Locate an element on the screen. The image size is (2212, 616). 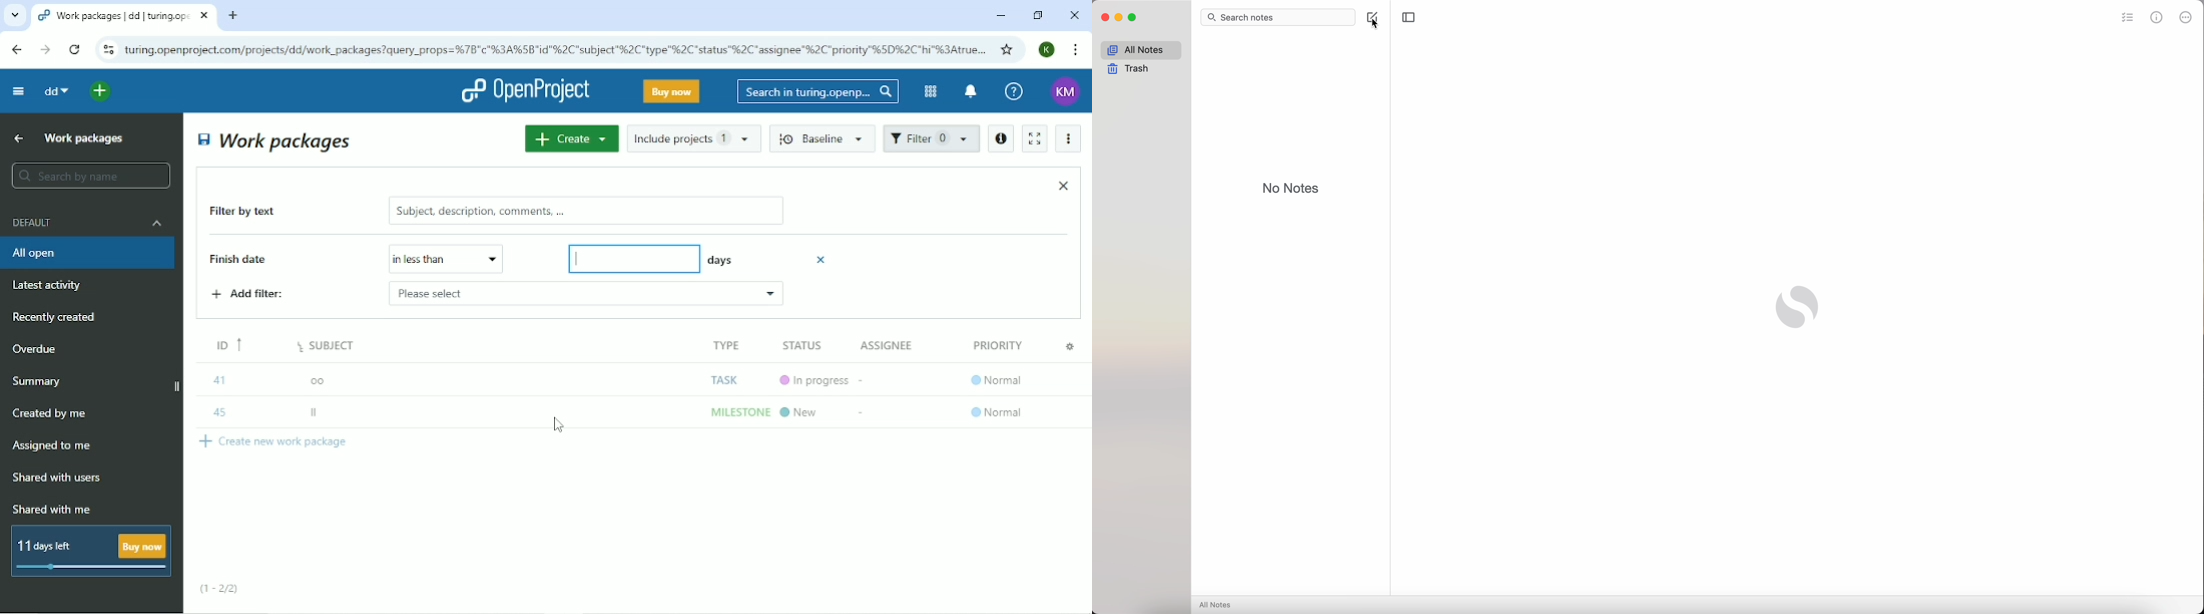
ASSIGNEE is located at coordinates (889, 345).